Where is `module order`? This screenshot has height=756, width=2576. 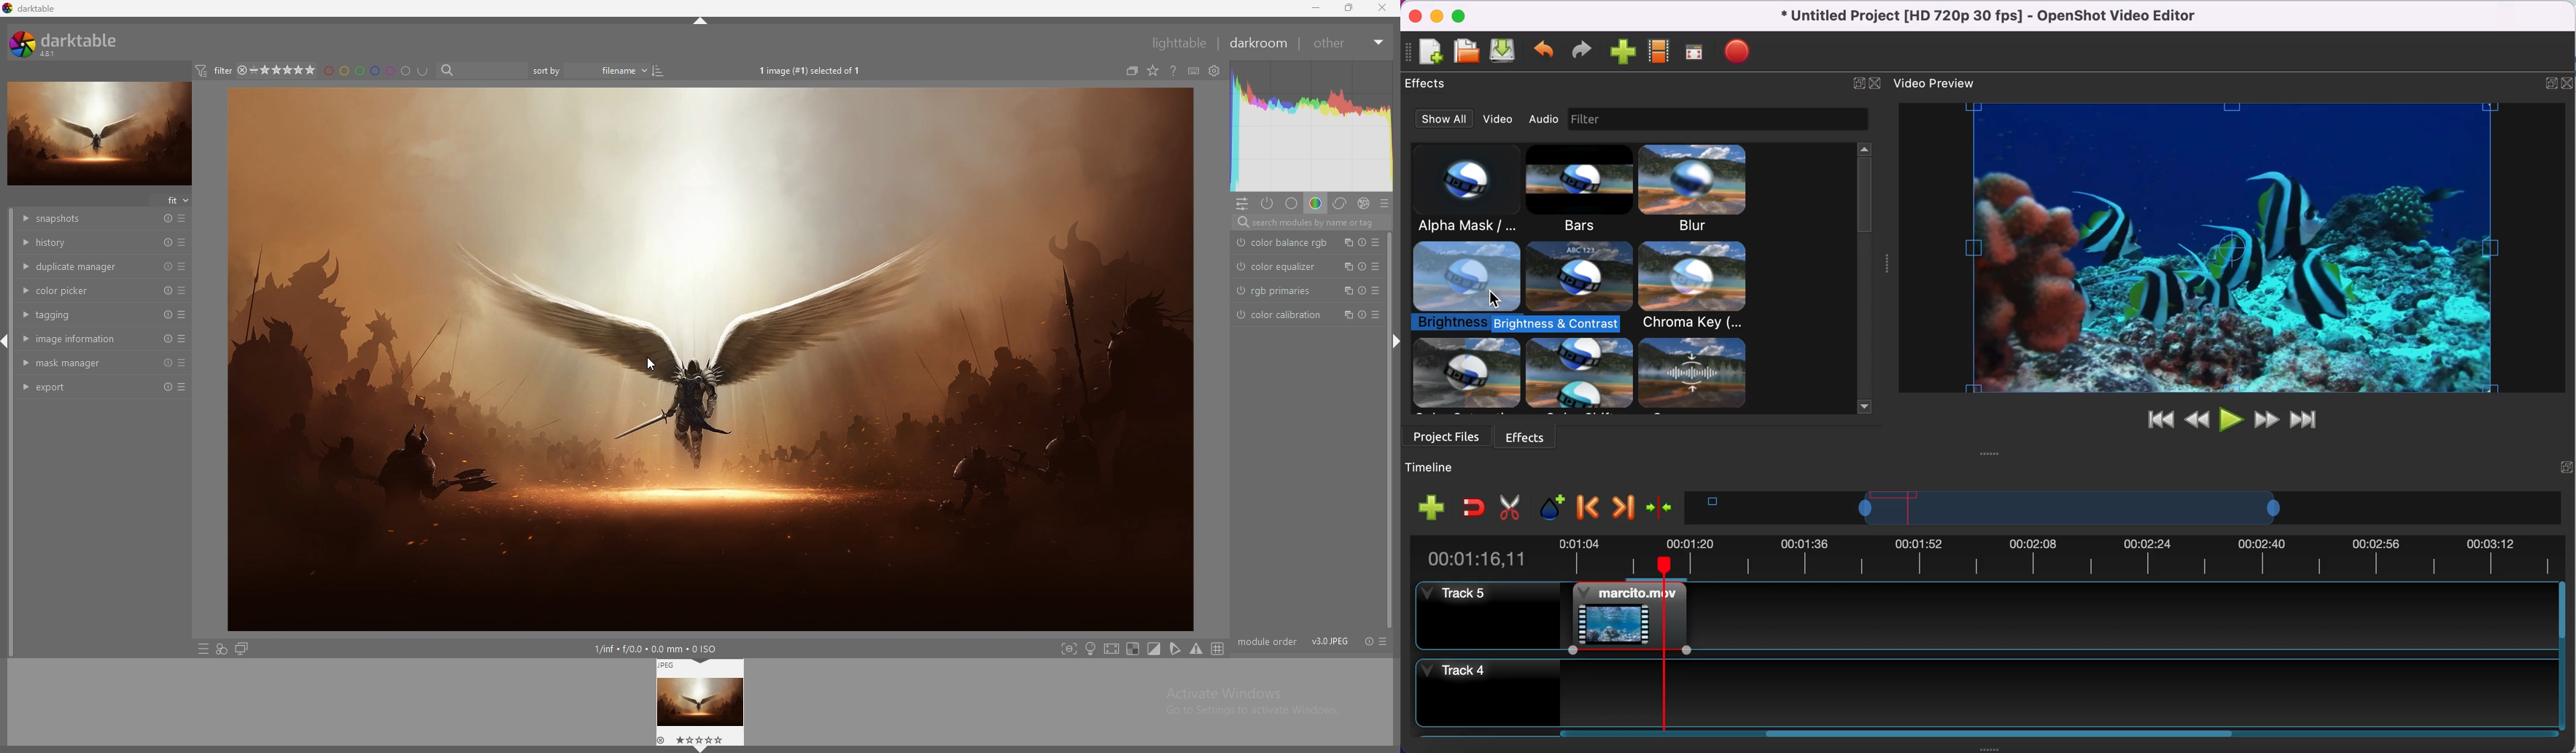
module order is located at coordinates (1268, 640).